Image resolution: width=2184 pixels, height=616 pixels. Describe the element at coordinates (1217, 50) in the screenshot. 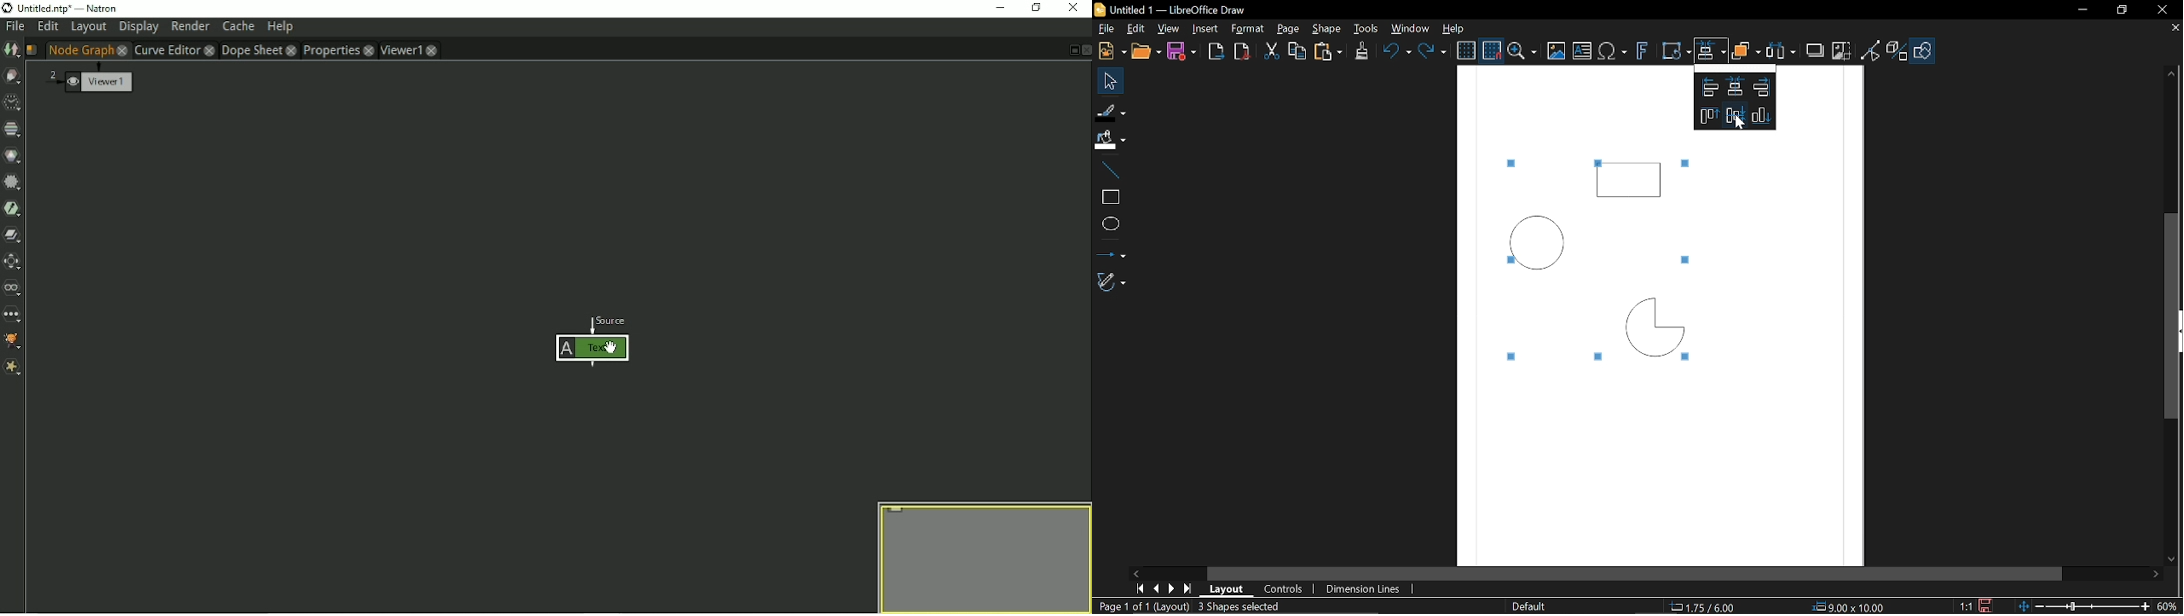

I see `Export` at that location.